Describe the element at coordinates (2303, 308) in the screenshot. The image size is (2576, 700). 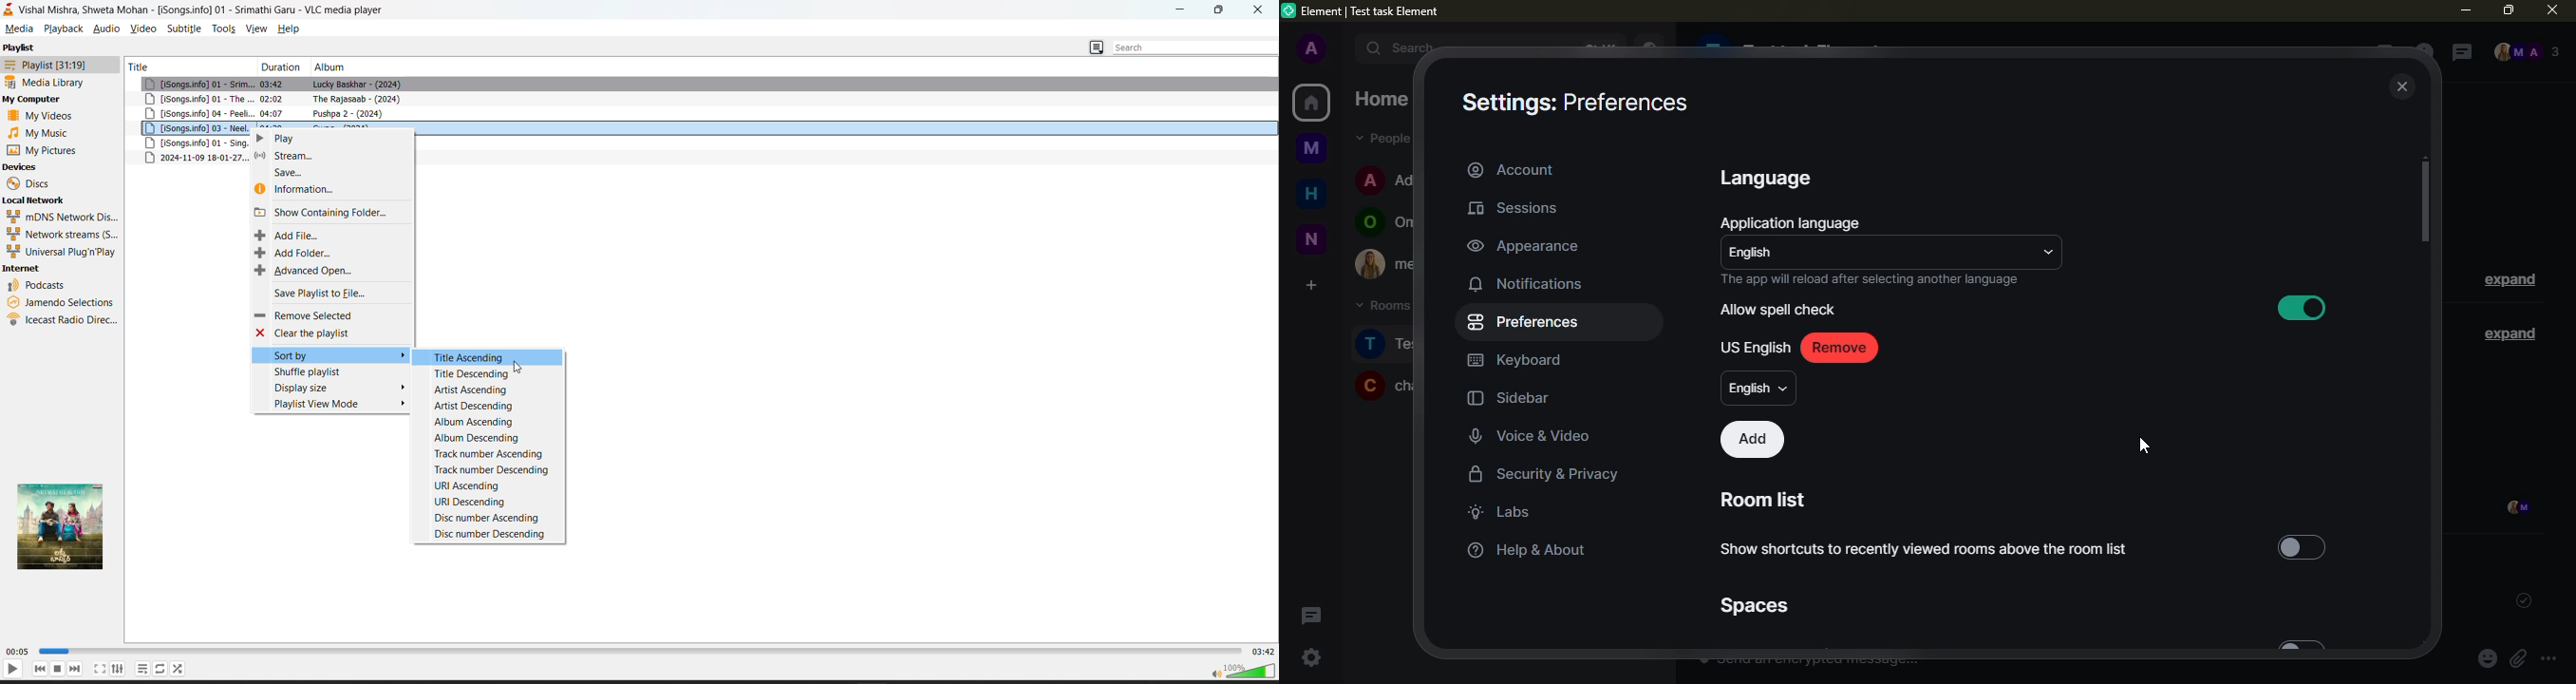
I see `enabled` at that location.